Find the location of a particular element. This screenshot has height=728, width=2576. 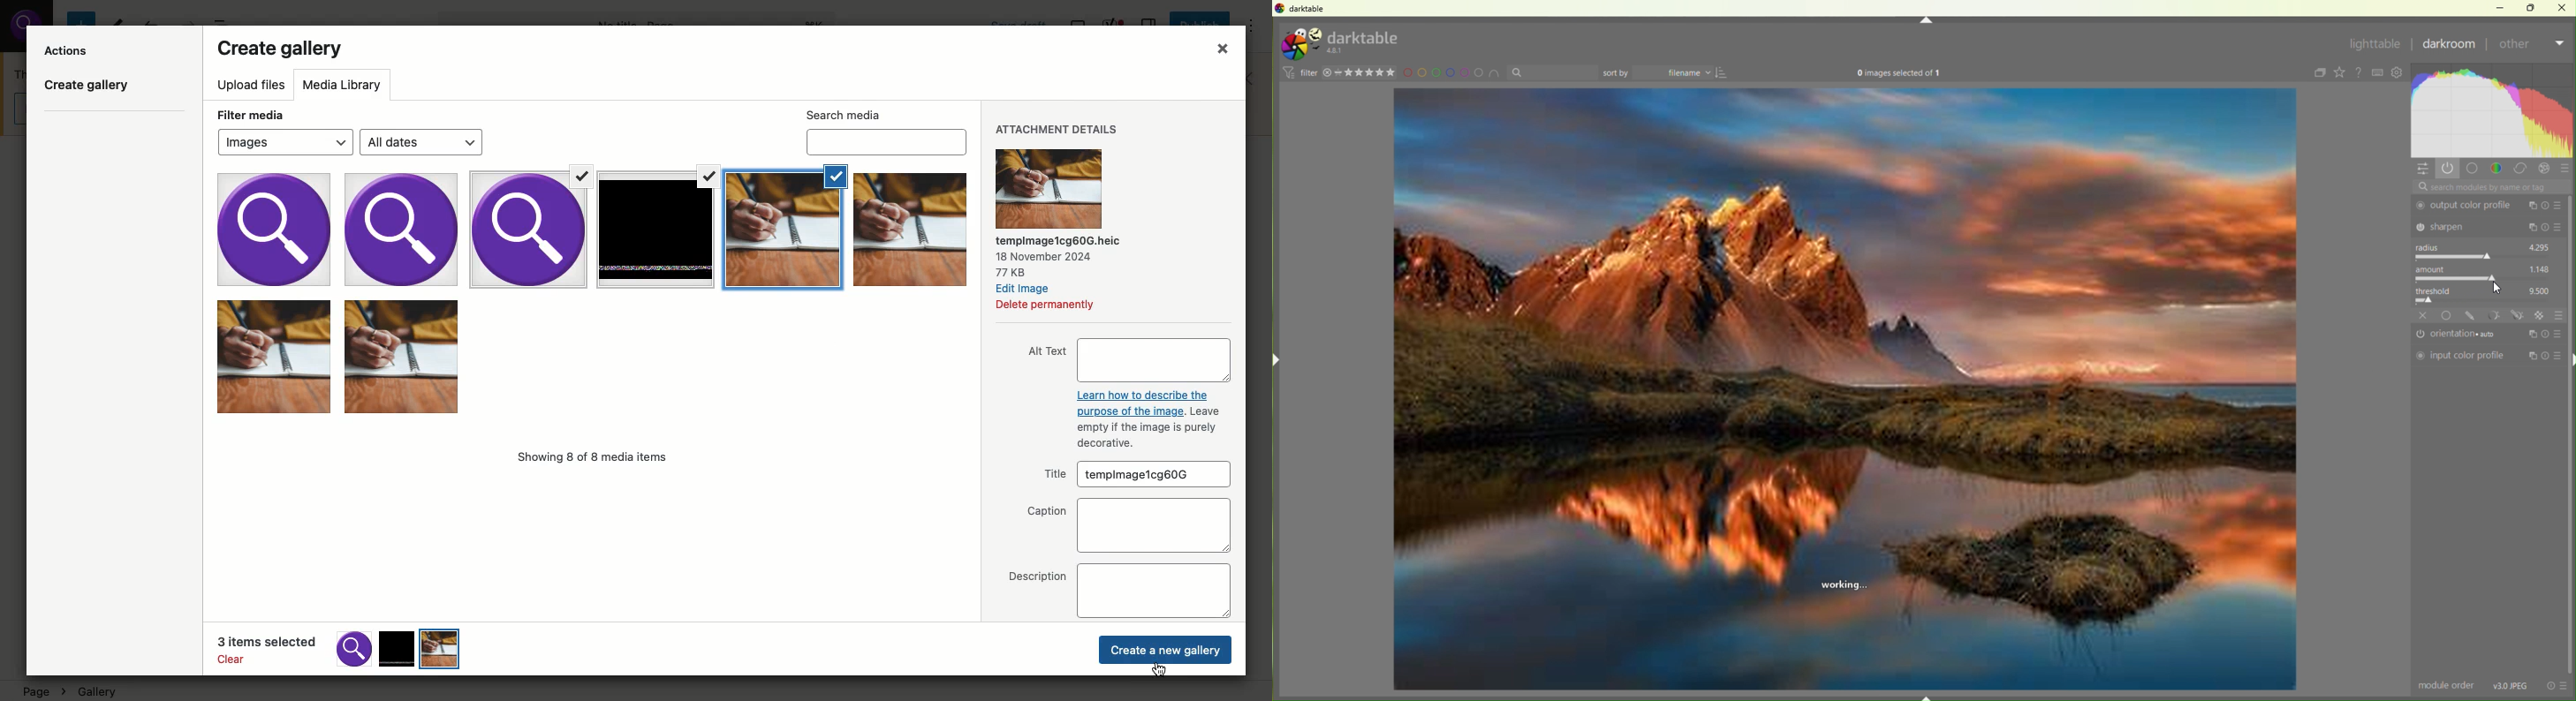

amount is located at coordinates (2435, 269).